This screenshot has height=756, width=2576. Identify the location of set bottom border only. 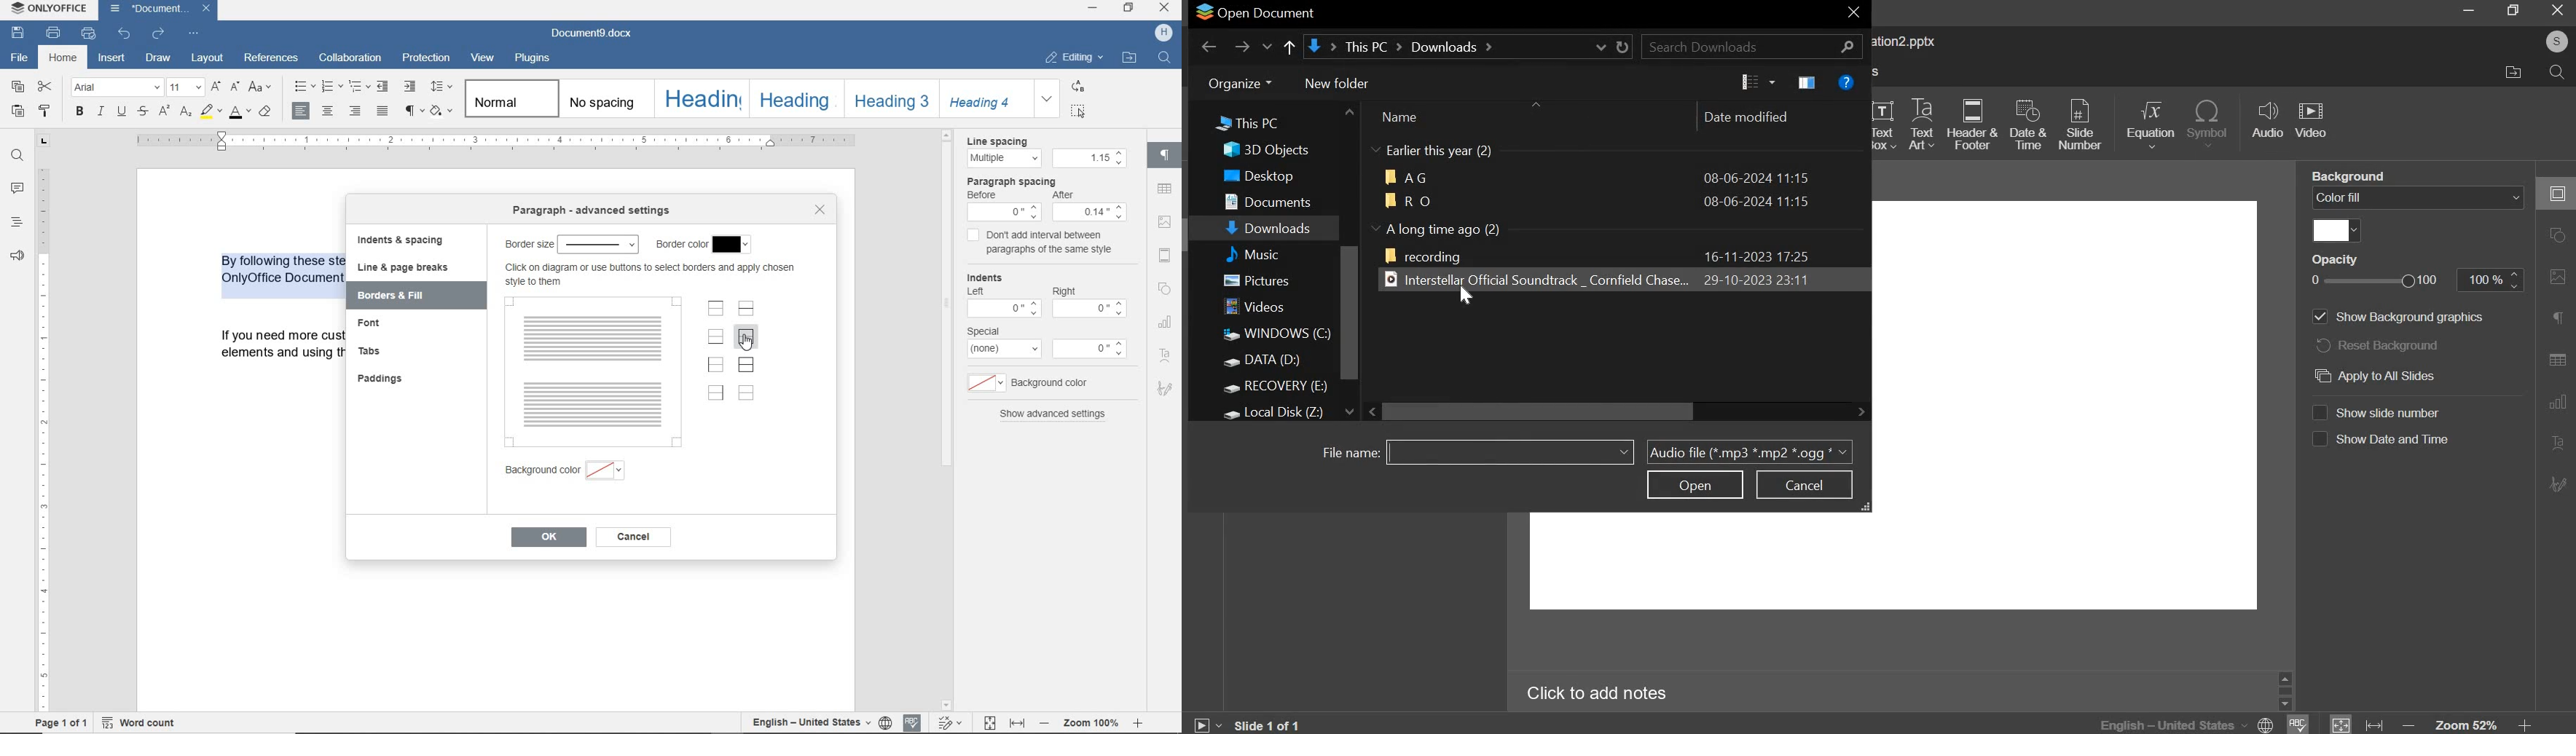
(715, 336).